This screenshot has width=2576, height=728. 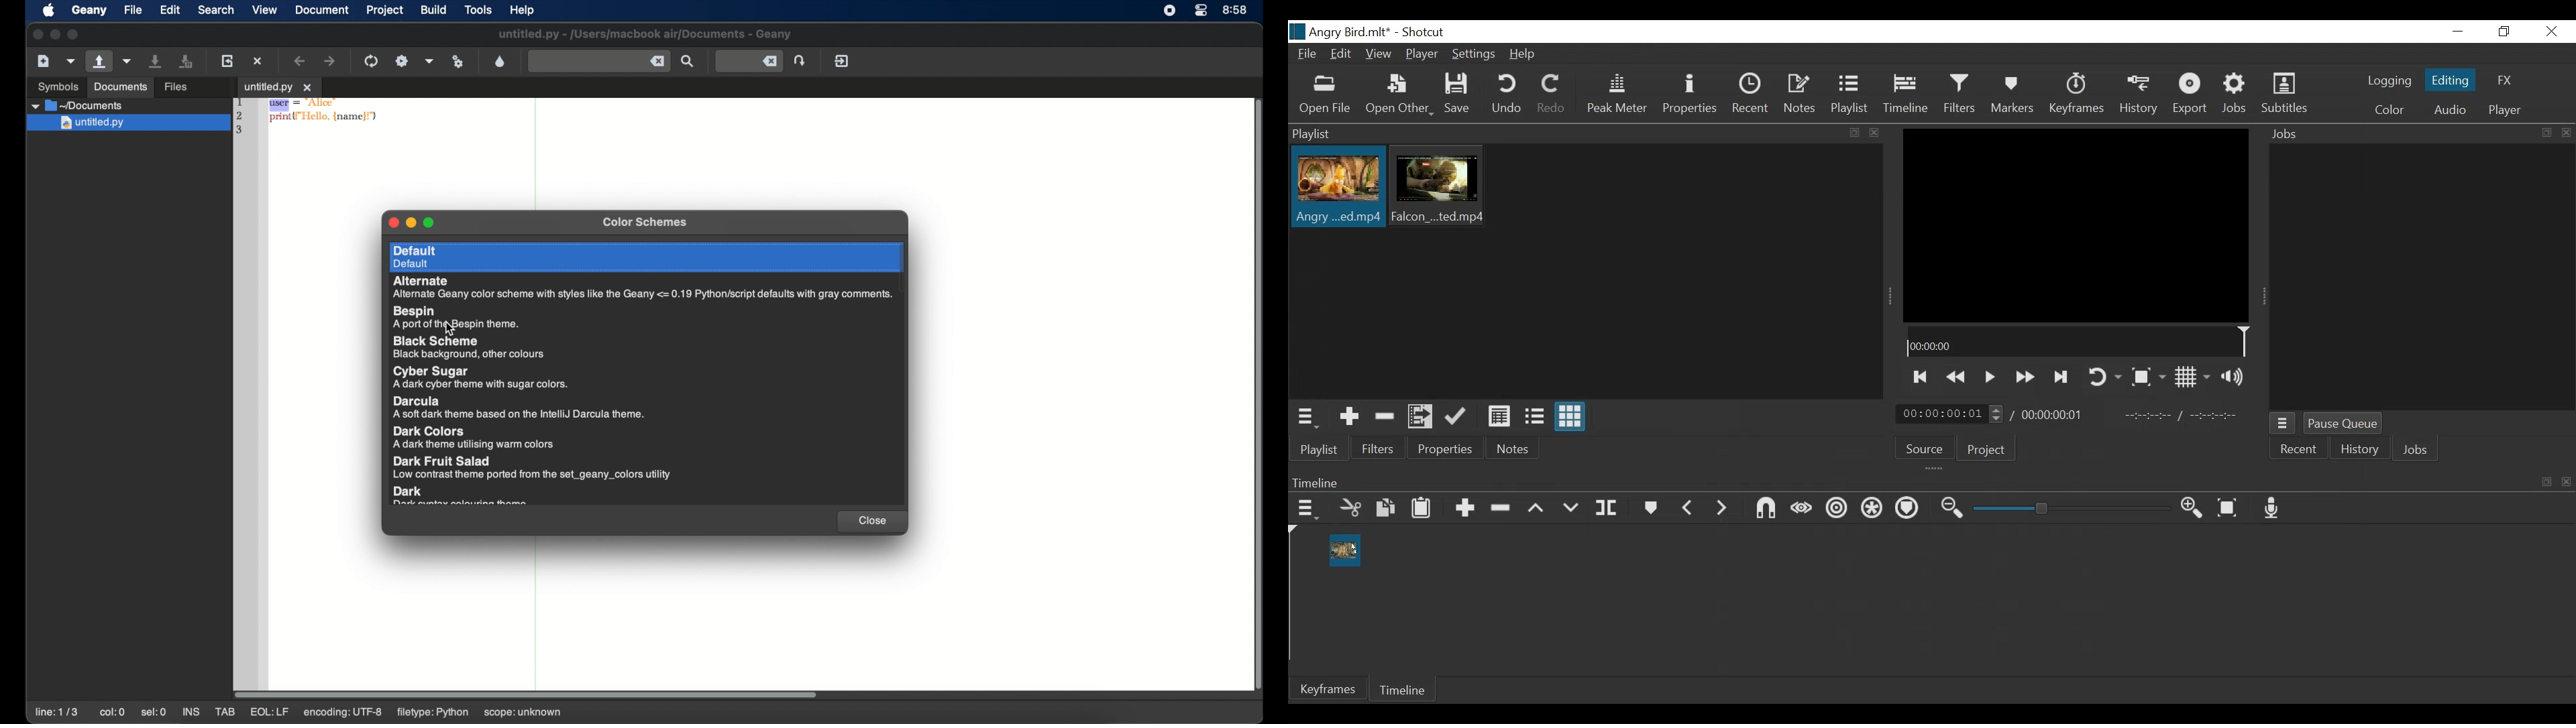 What do you see at coordinates (1422, 54) in the screenshot?
I see `Player` at bounding box center [1422, 54].